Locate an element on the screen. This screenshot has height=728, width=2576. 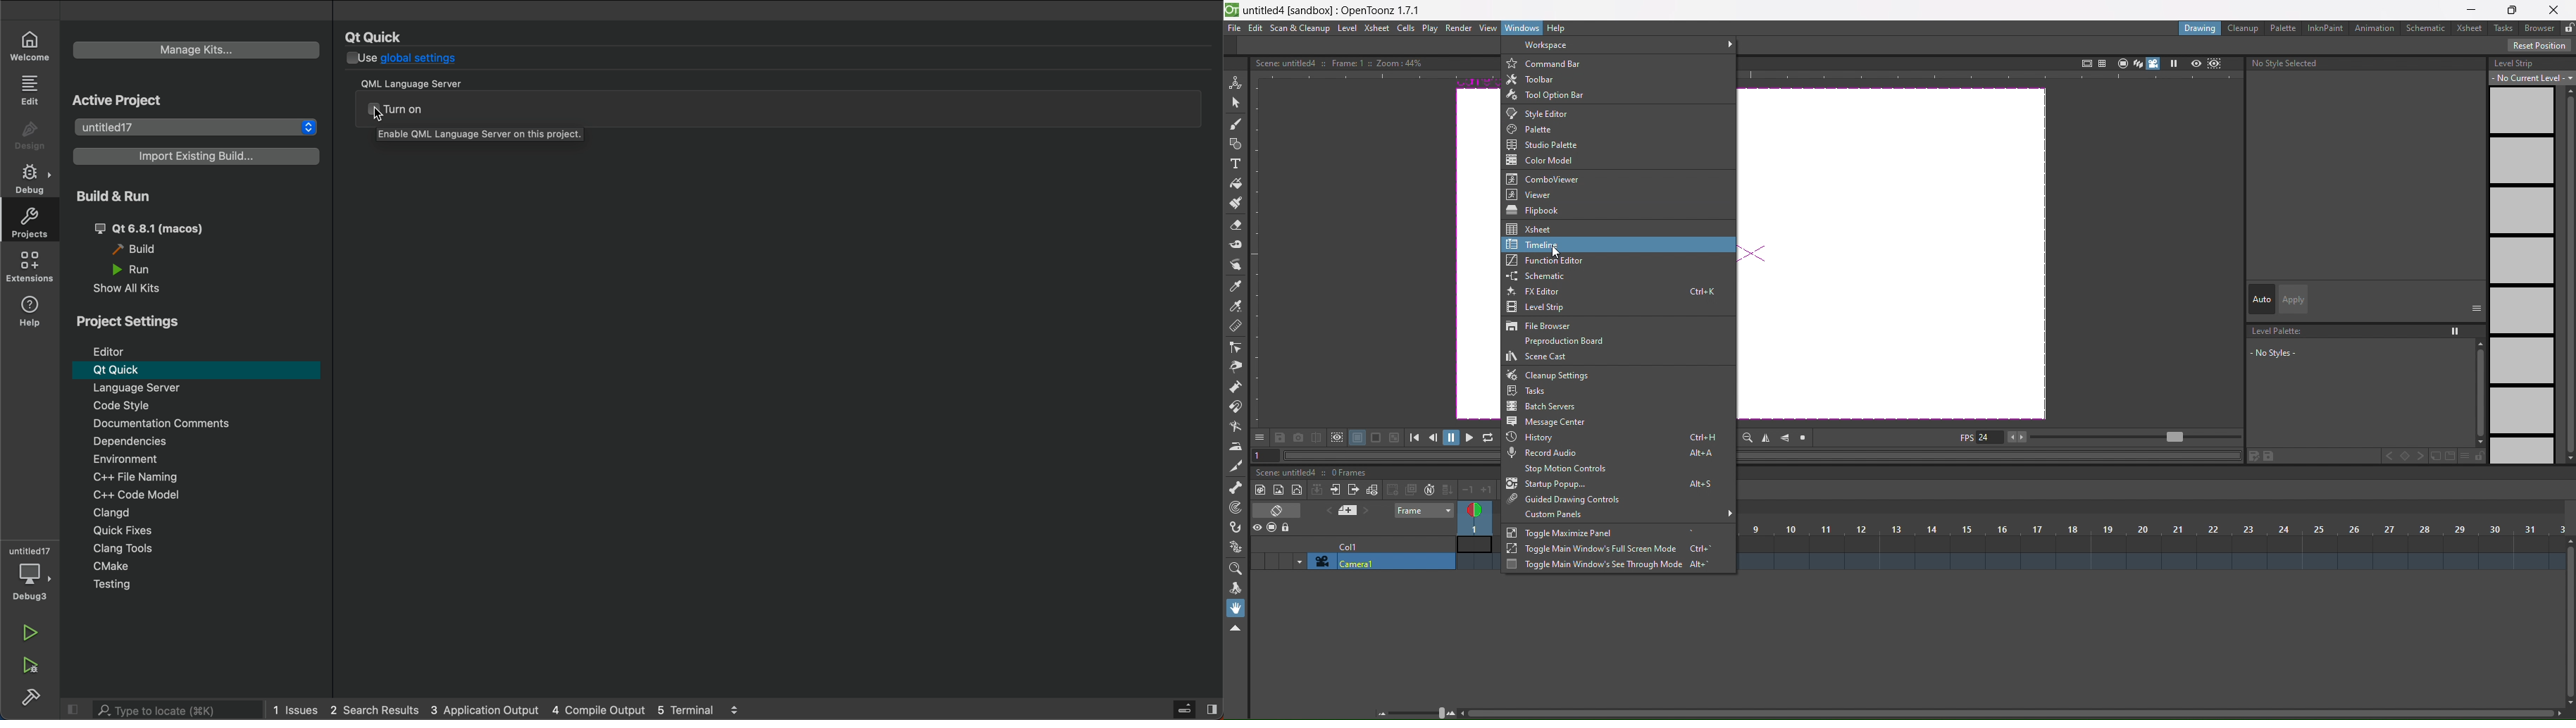
brush tool is located at coordinates (1236, 125).